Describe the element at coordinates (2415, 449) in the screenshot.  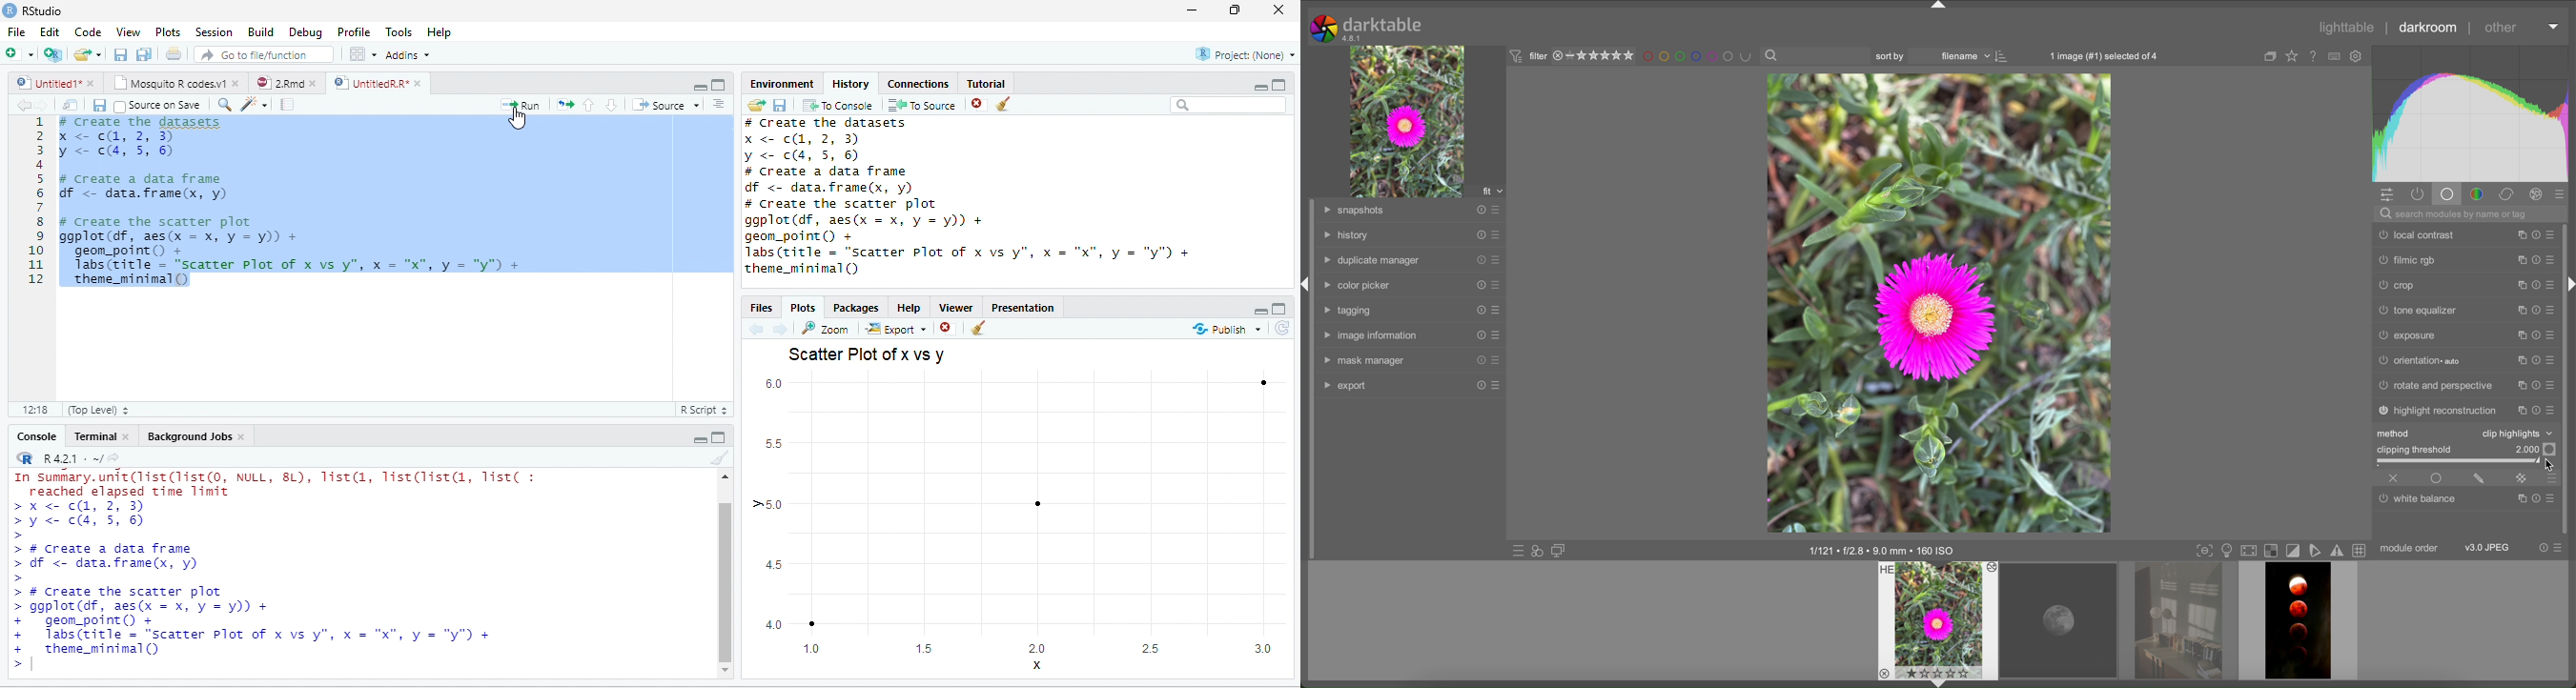
I see `clipping threshold` at that location.